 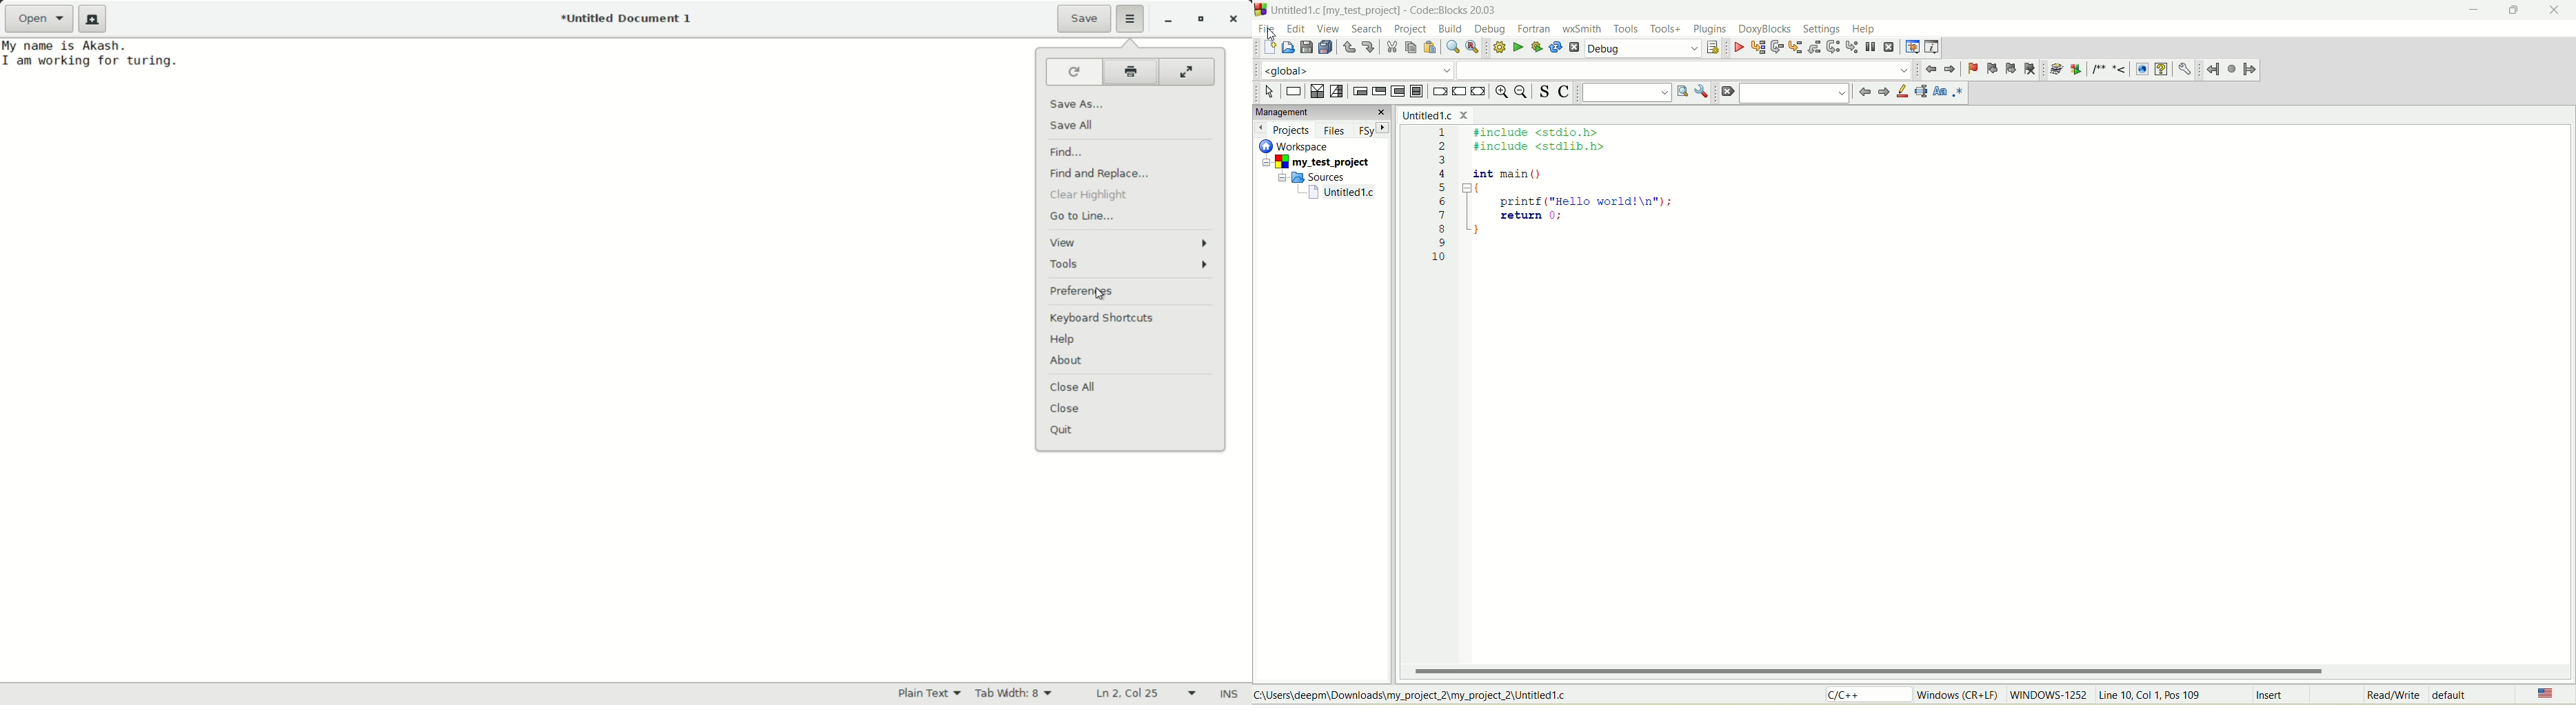 What do you see at coordinates (1832, 46) in the screenshot?
I see `next instruction` at bounding box center [1832, 46].